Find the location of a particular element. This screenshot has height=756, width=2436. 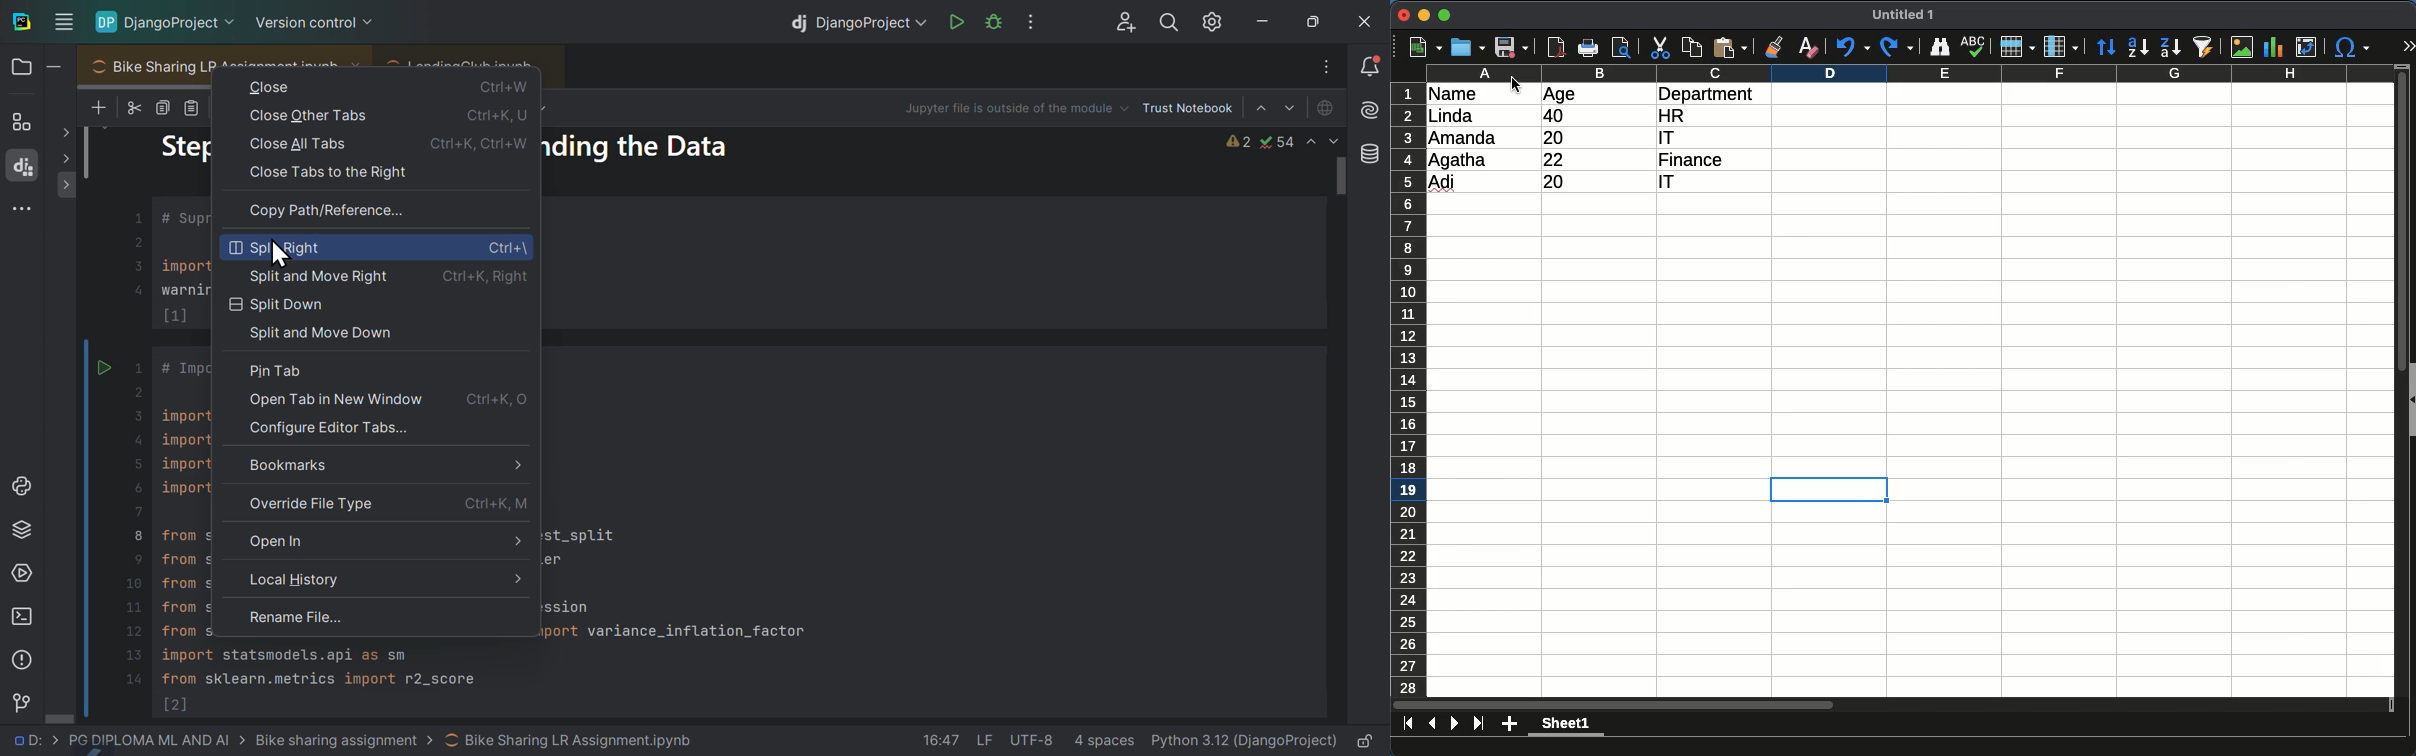

spell check is located at coordinates (1974, 44).